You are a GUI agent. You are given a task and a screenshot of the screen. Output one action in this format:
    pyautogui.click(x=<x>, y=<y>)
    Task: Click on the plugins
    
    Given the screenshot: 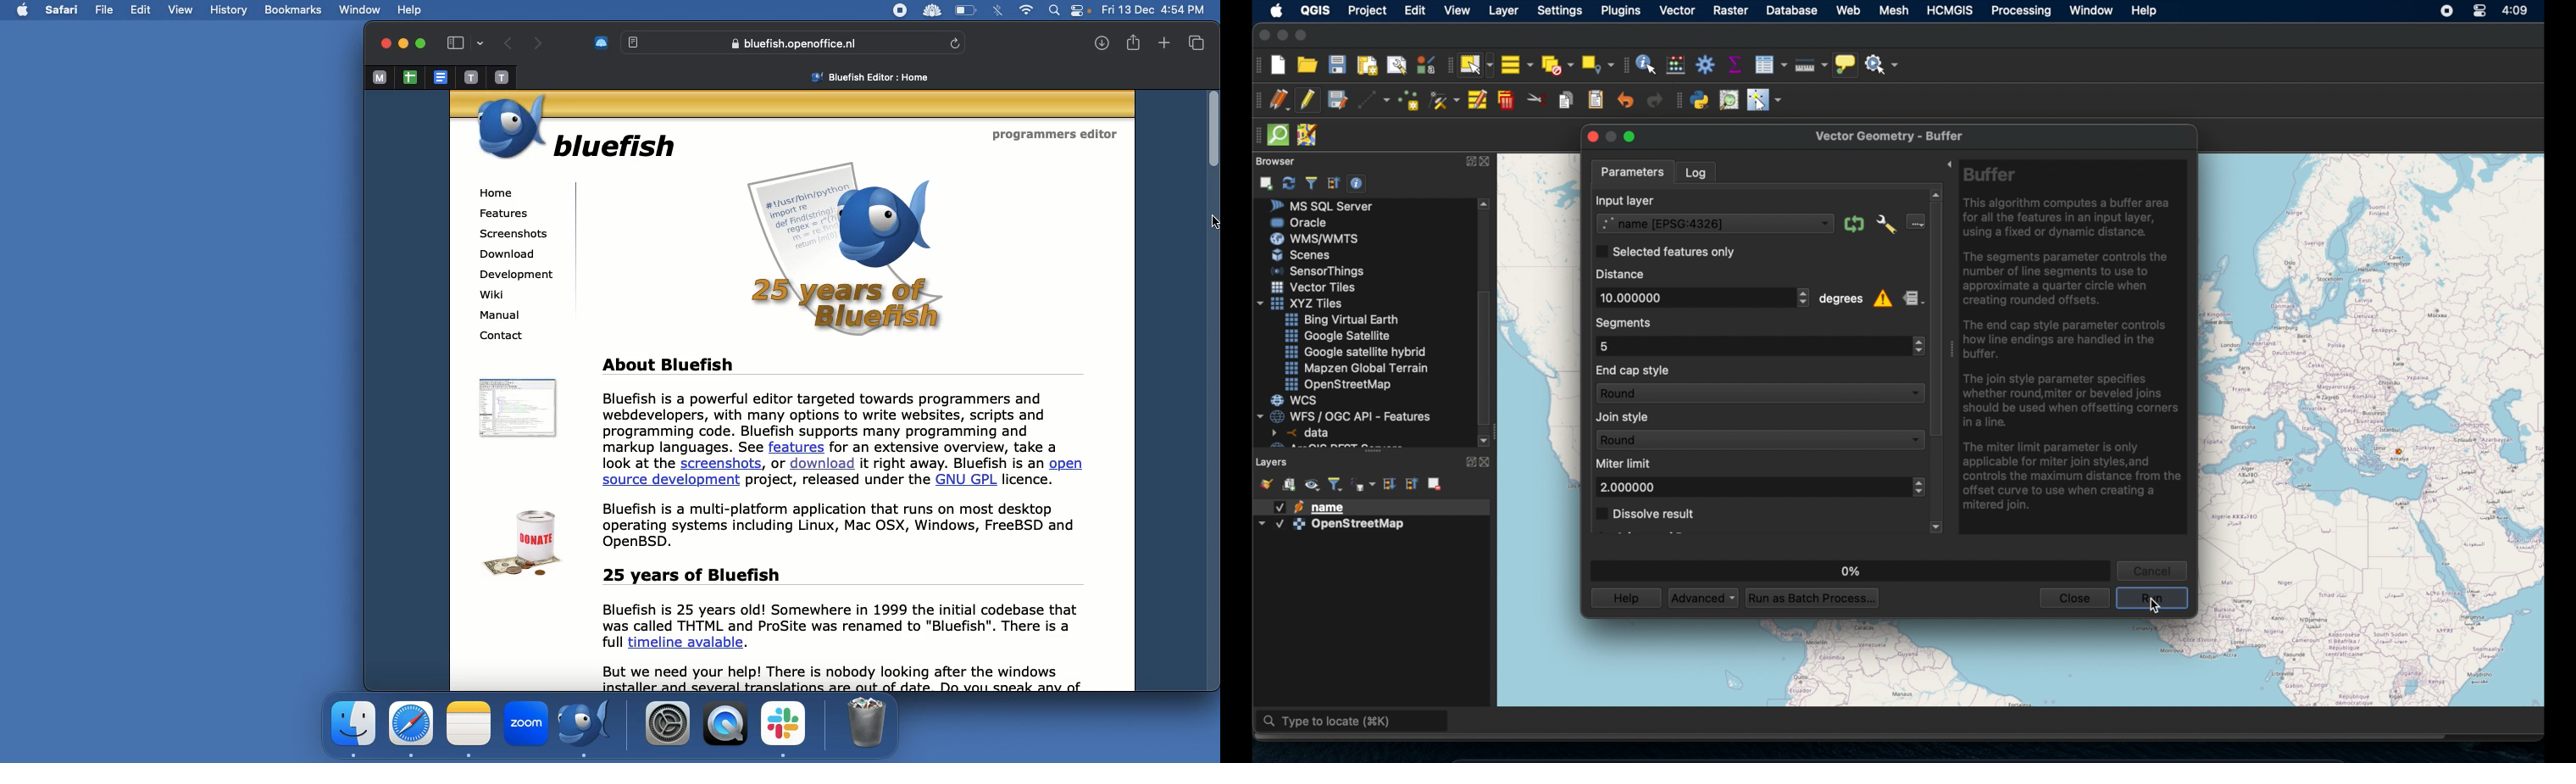 What is the action you would take?
    pyautogui.click(x=1621, y=11)
    